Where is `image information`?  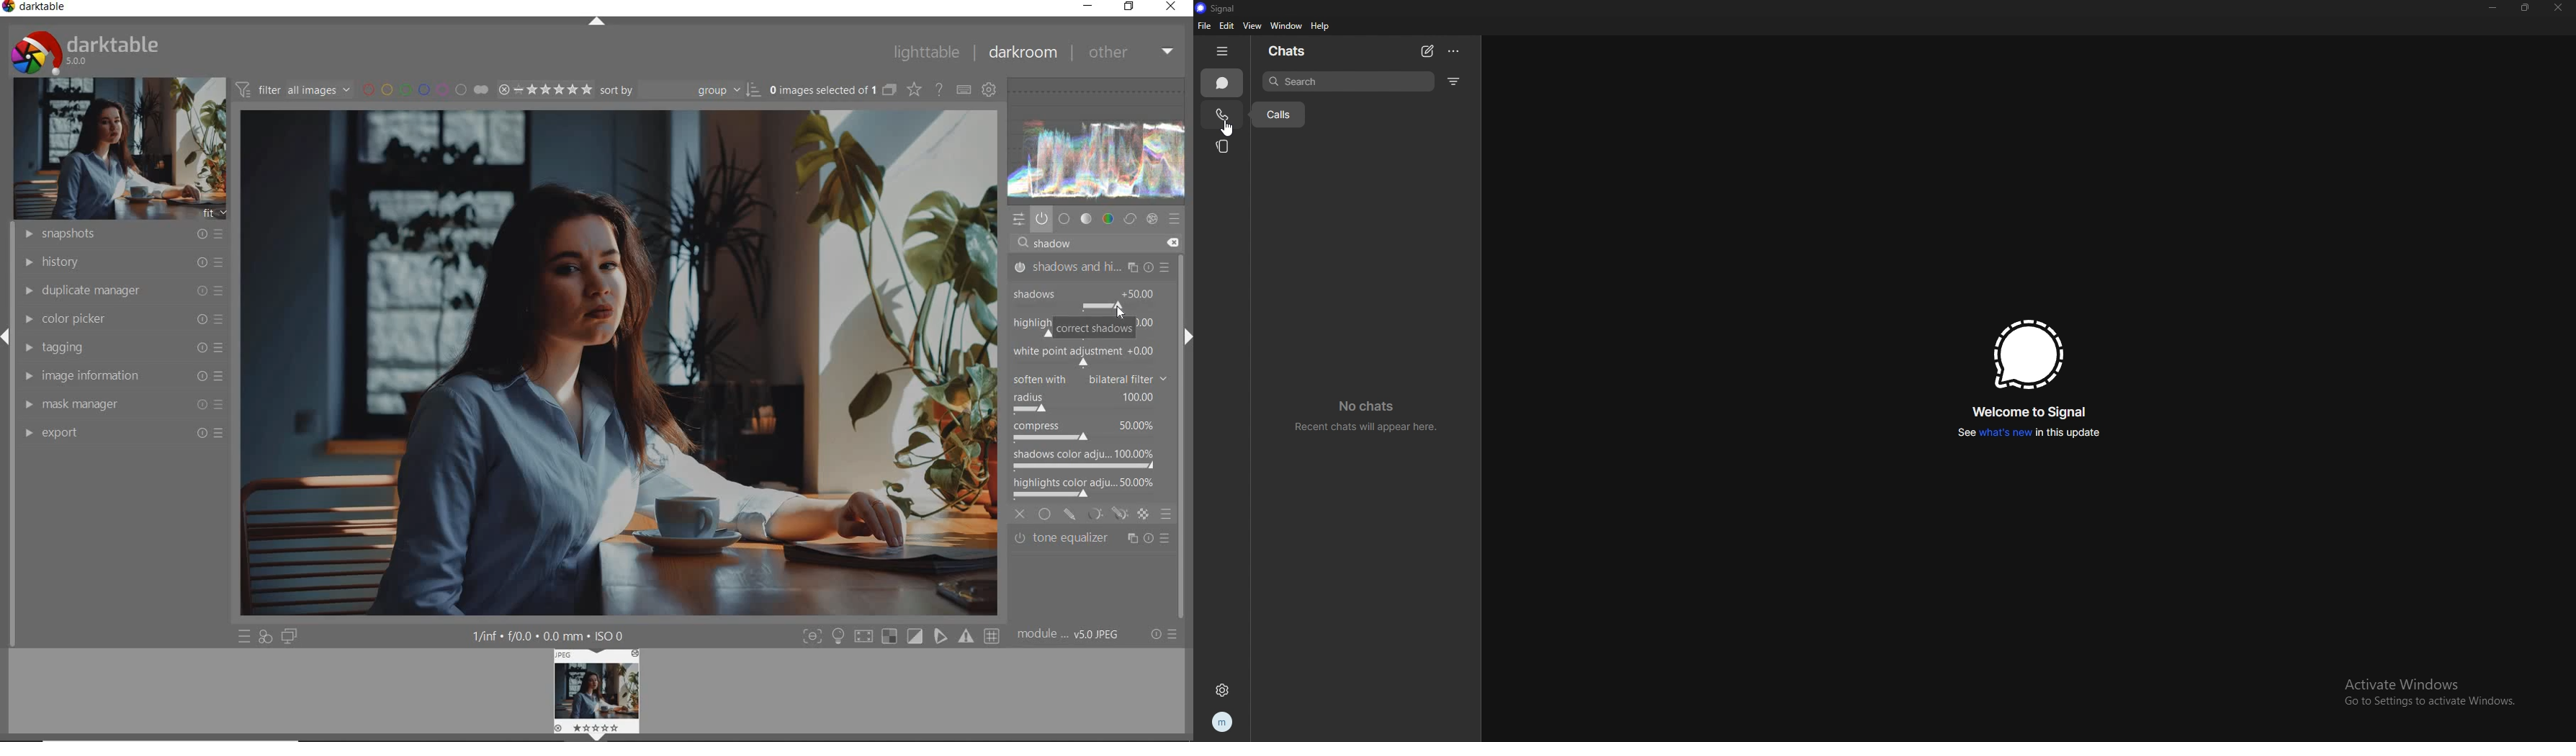 image information is located at coordinates (122, 376).